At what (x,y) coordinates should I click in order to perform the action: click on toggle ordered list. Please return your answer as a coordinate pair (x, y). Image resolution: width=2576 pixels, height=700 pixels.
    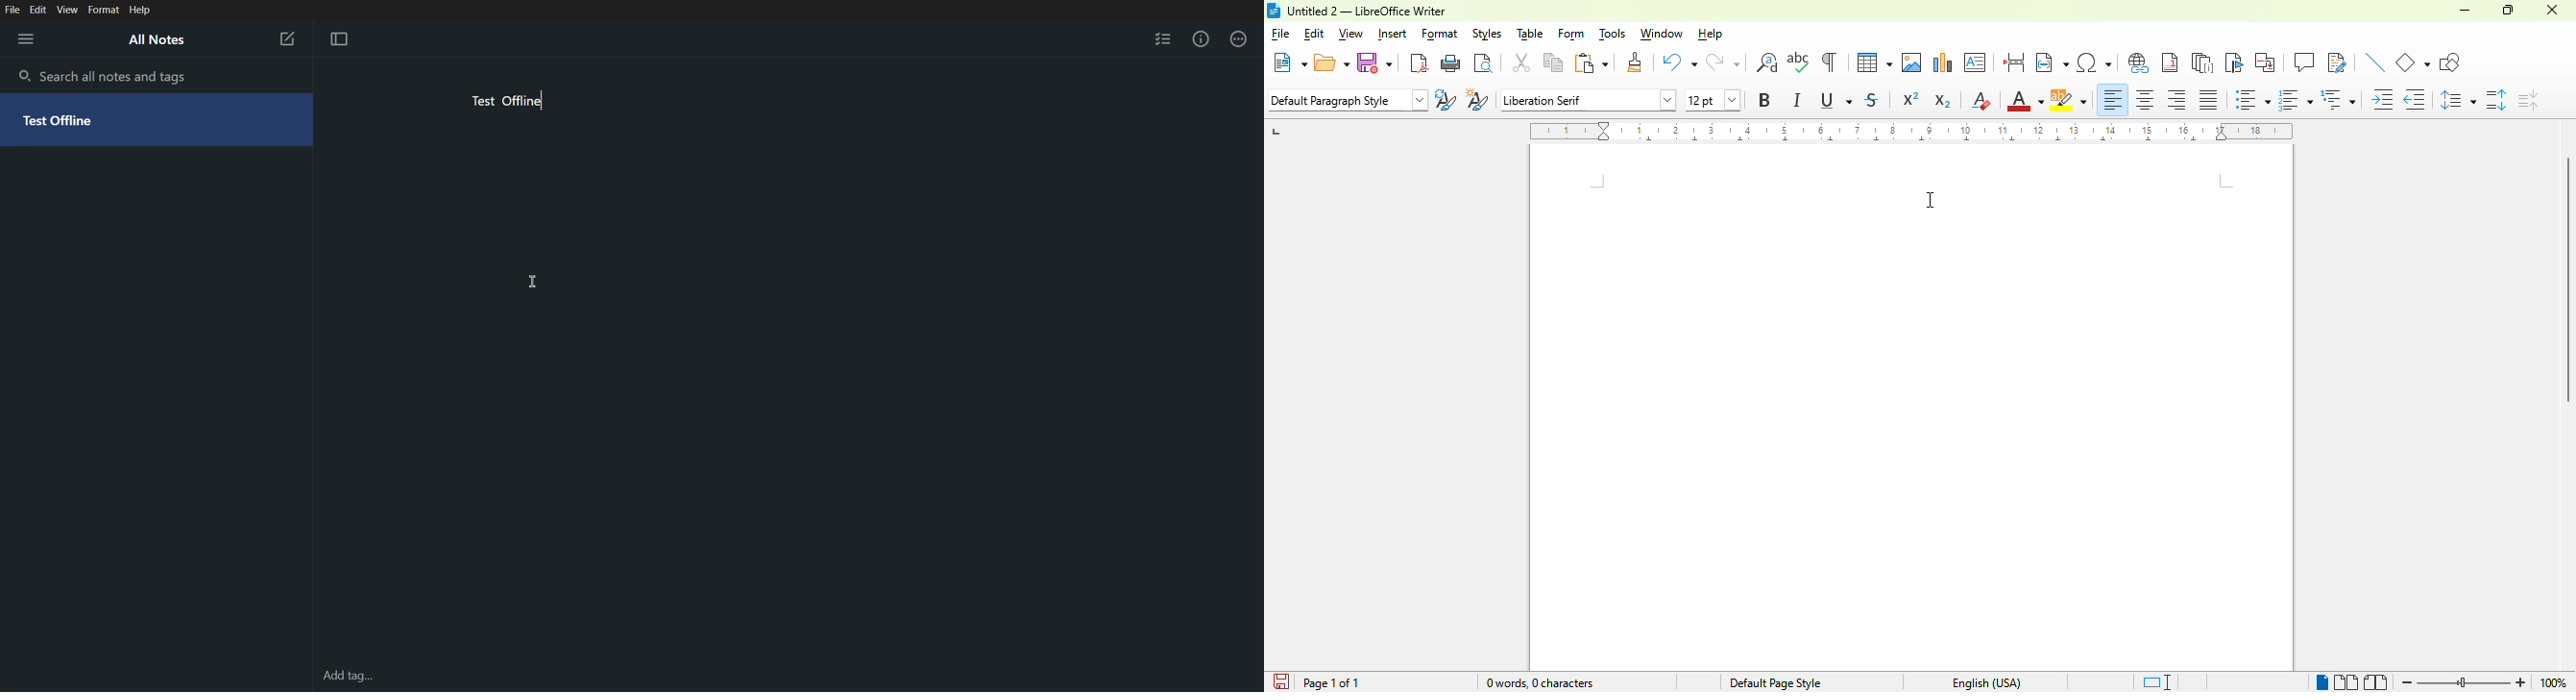
    Looking at the image, I should click on (2295, 100).